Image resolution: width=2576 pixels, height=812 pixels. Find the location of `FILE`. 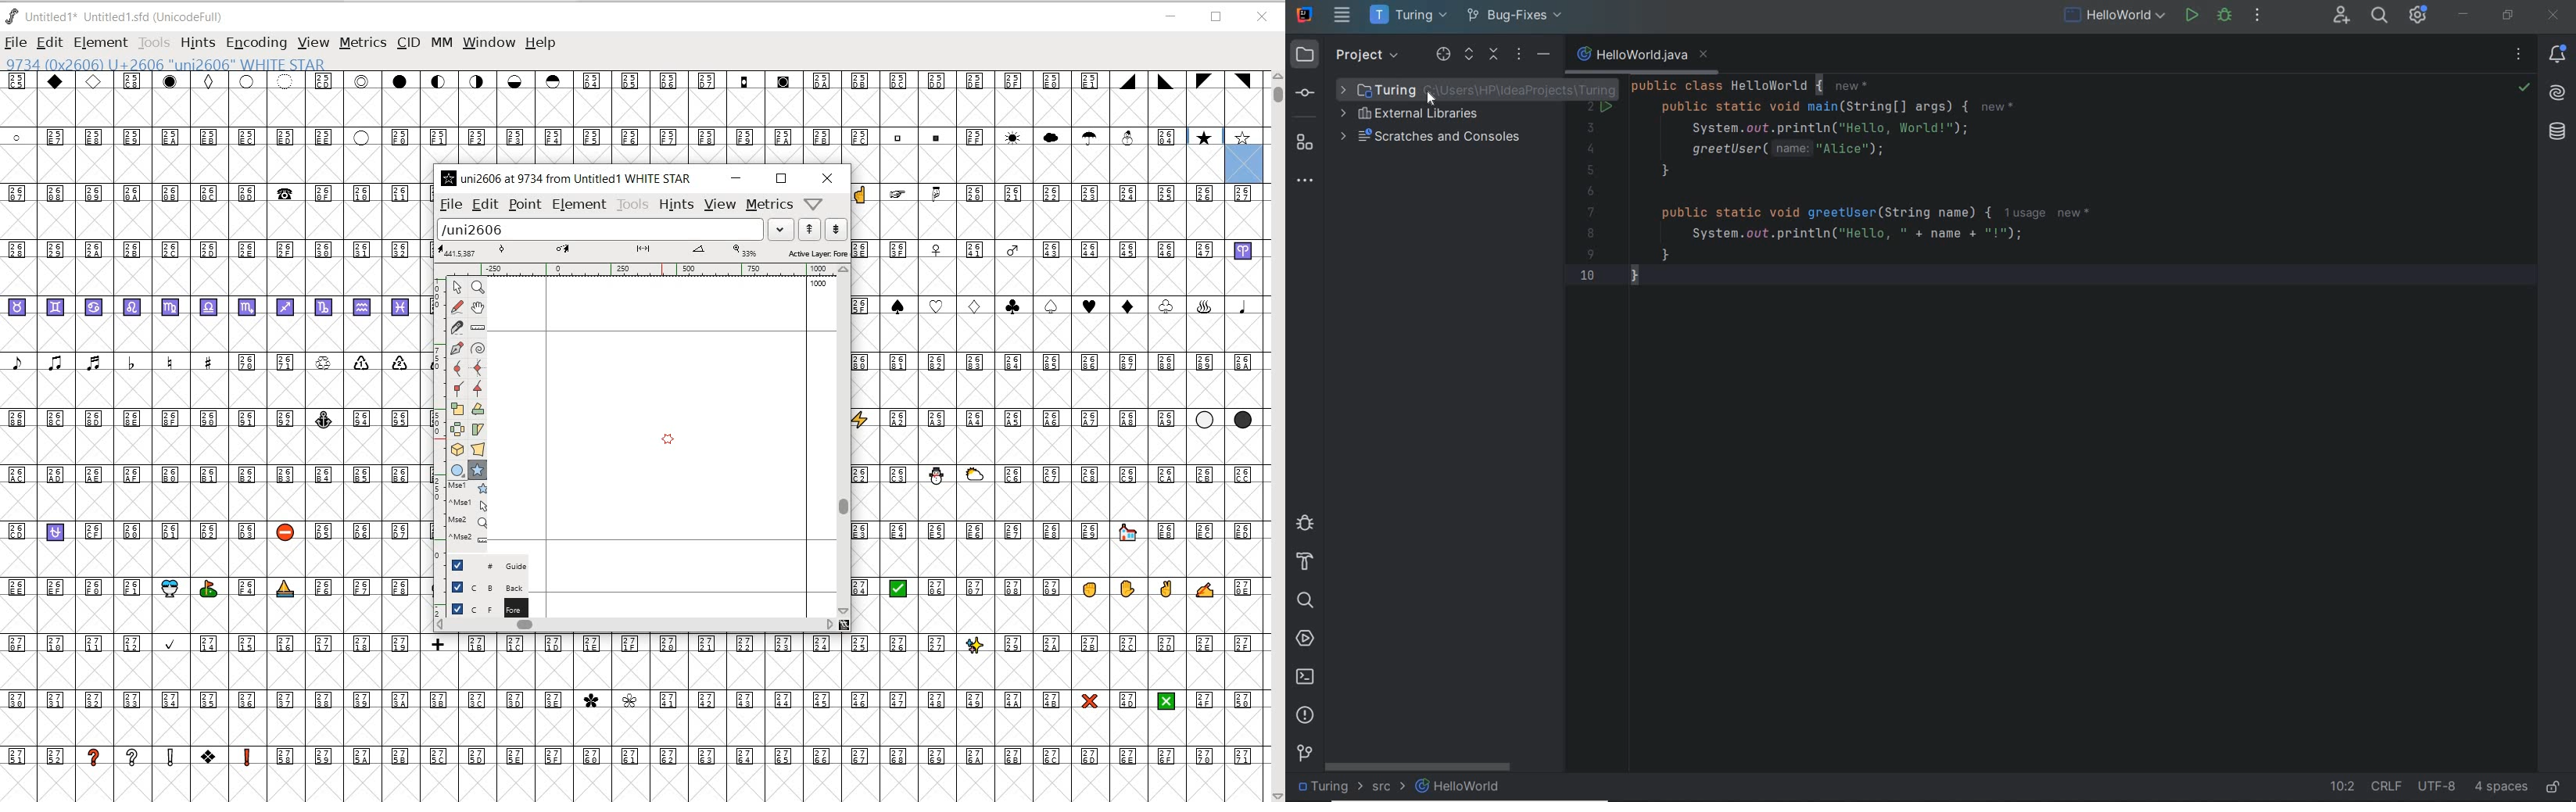

FILE is located at coordinates (450, 205).